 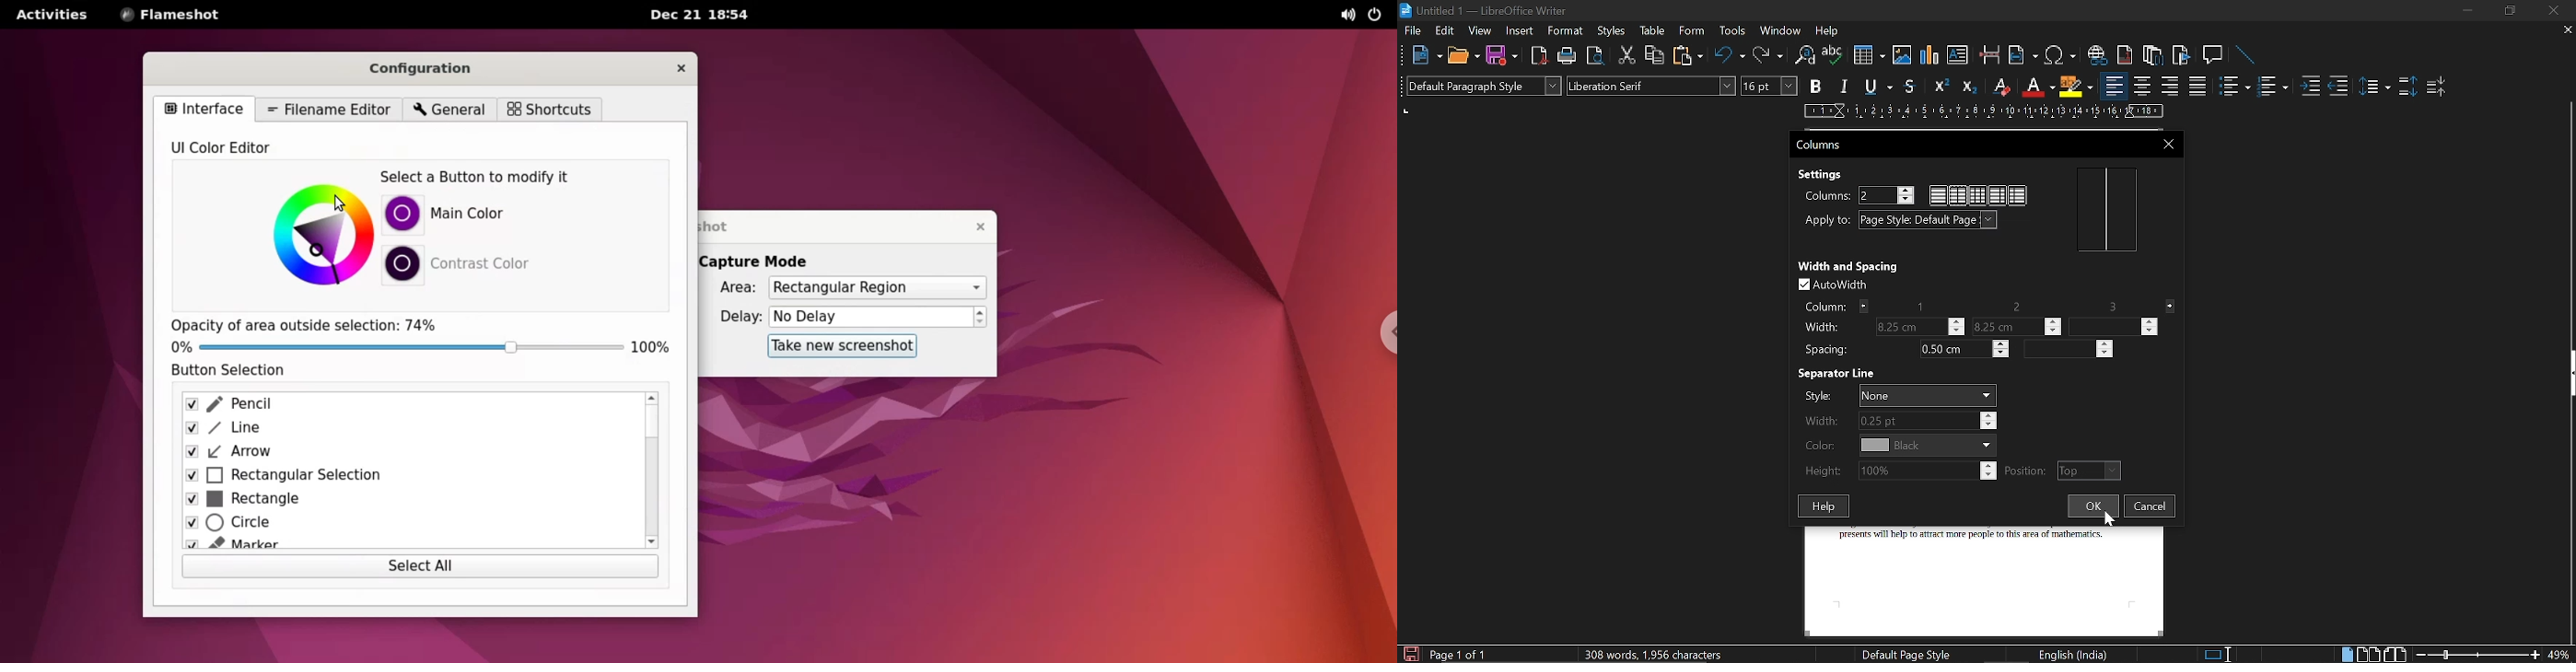 I want to click on Italic, so click(x=1845, y=87).